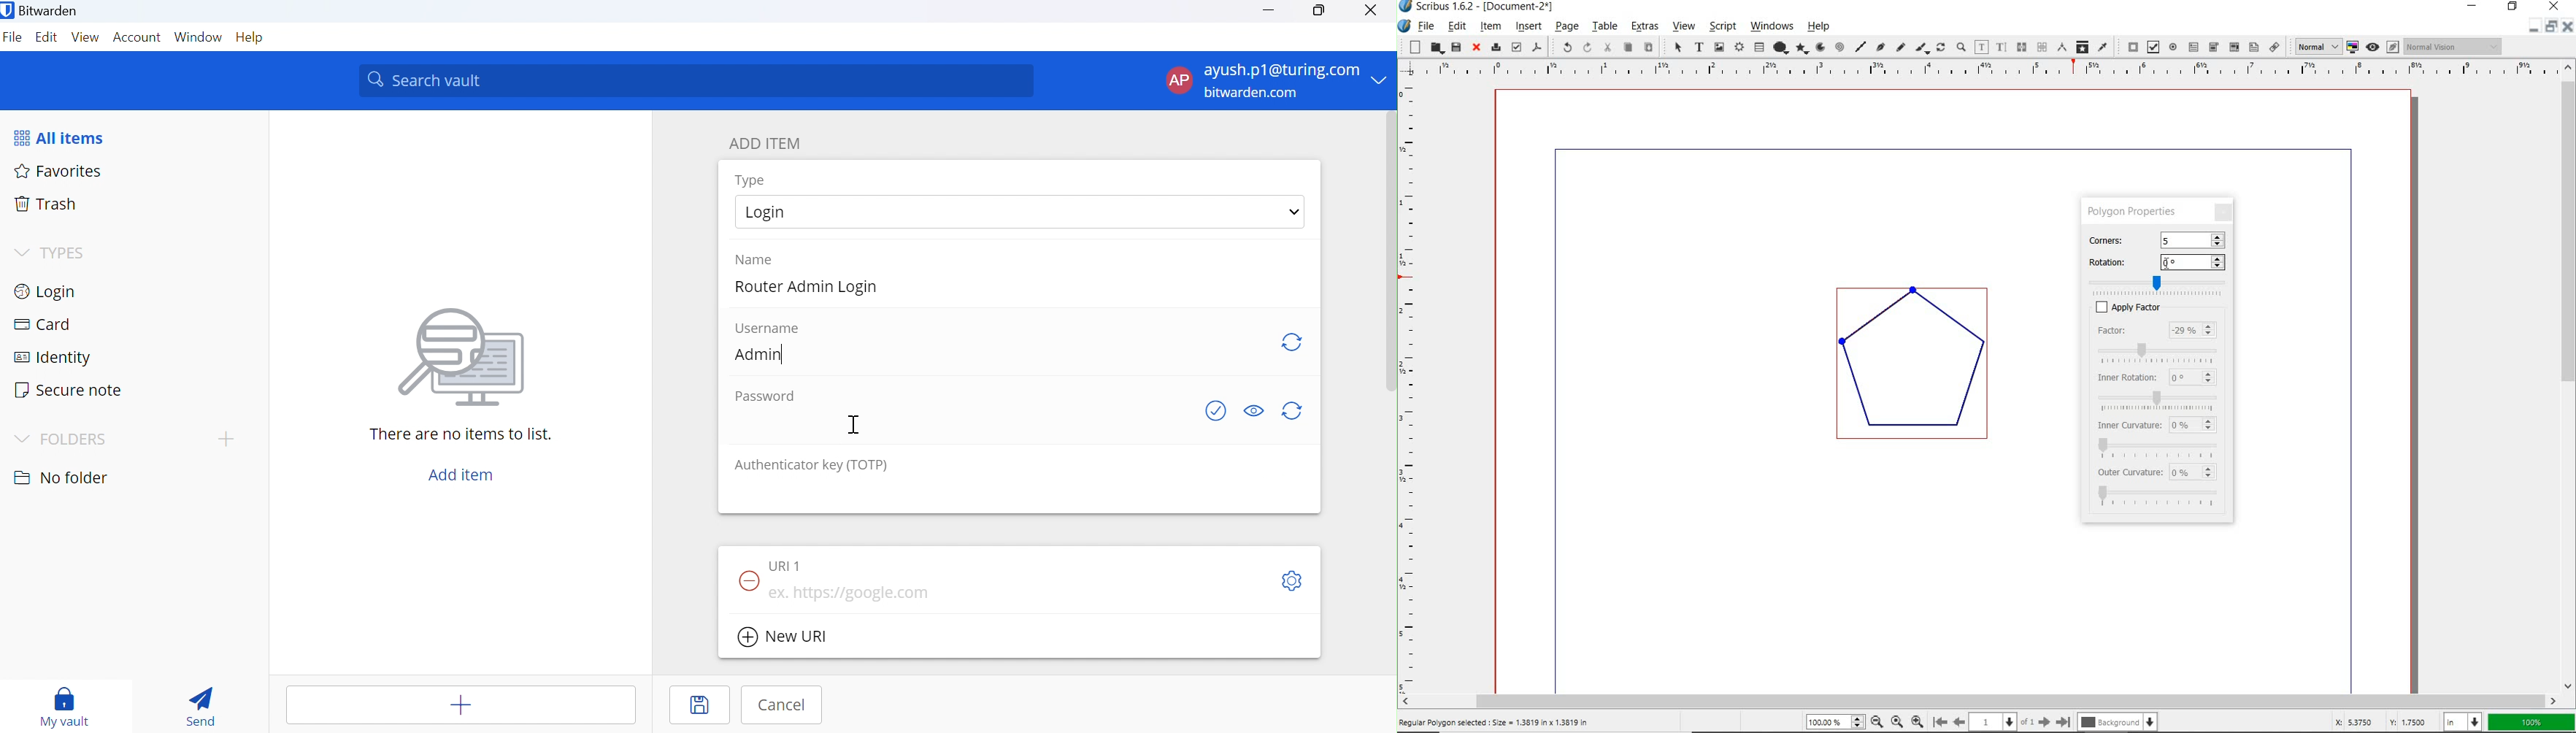 The height and width of the screenshot is (756, 2576). Describe the element at coordinates (1919, 721) in the screenshot. I see `Zoom In` at that location.